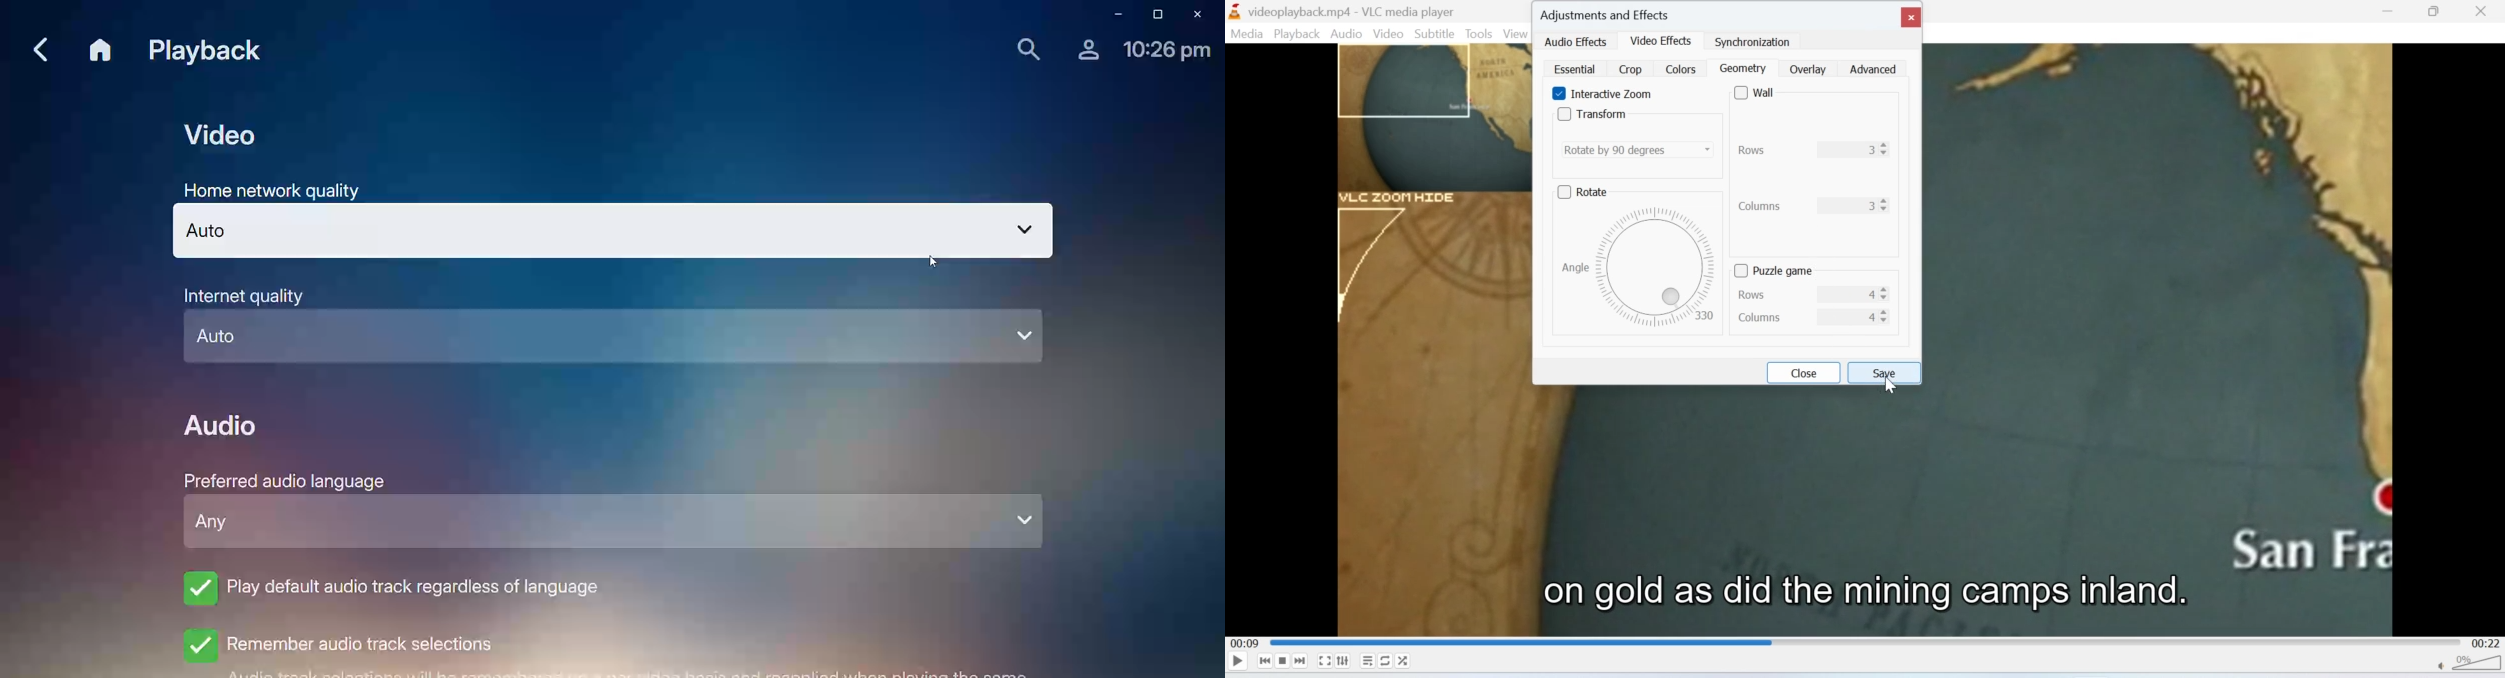  I want to click on puzzle game, so click(1781, 271).